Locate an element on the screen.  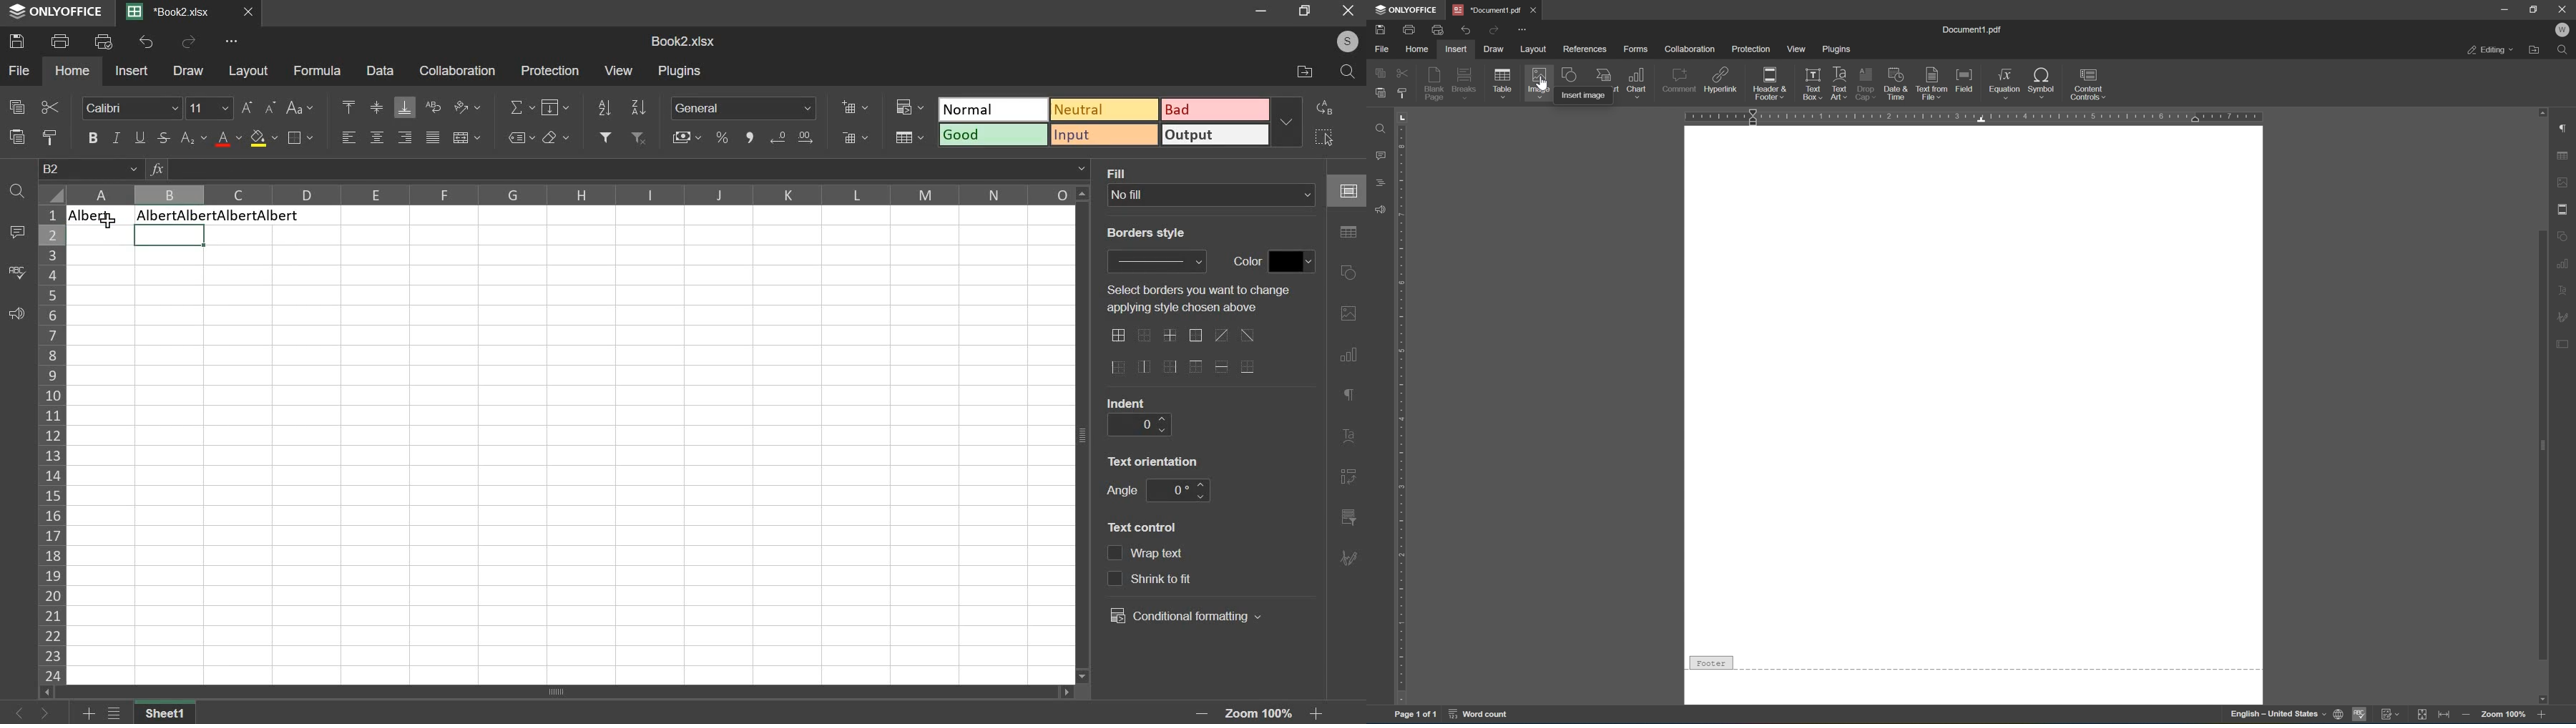
collaboration is located at coordinates (1690, 49).